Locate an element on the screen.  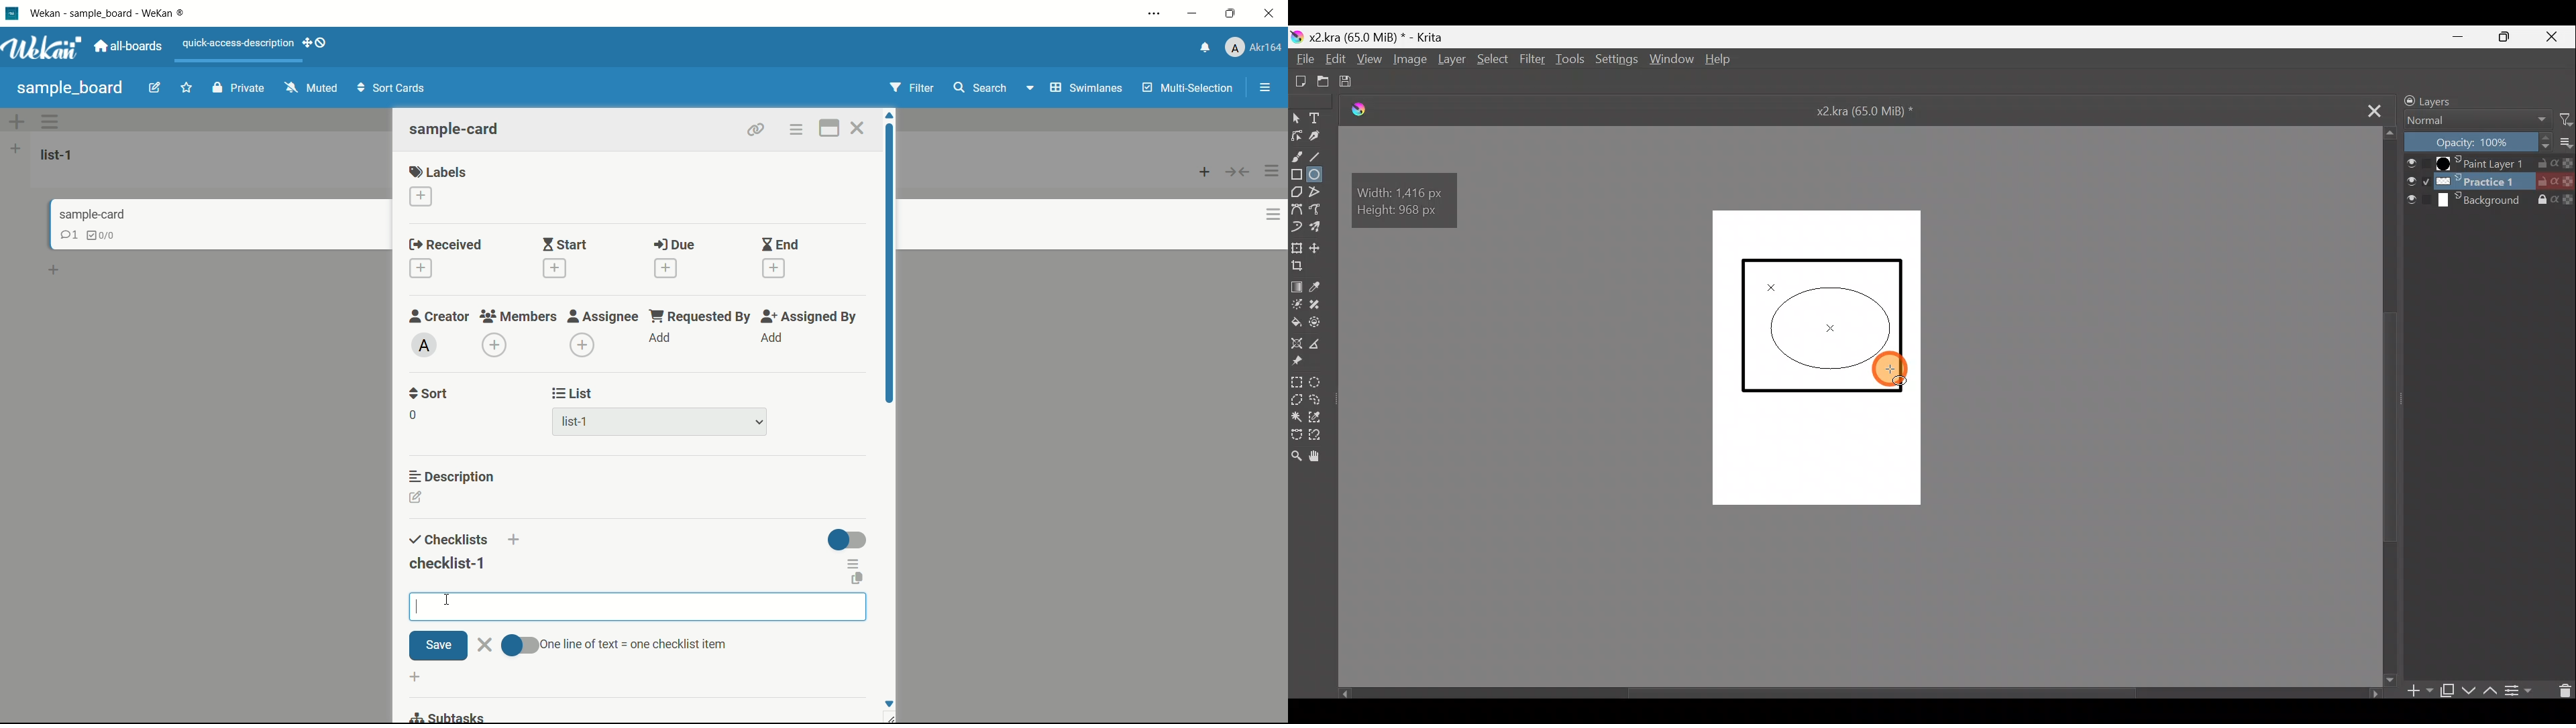
add date is located at coordinates (421, 269).